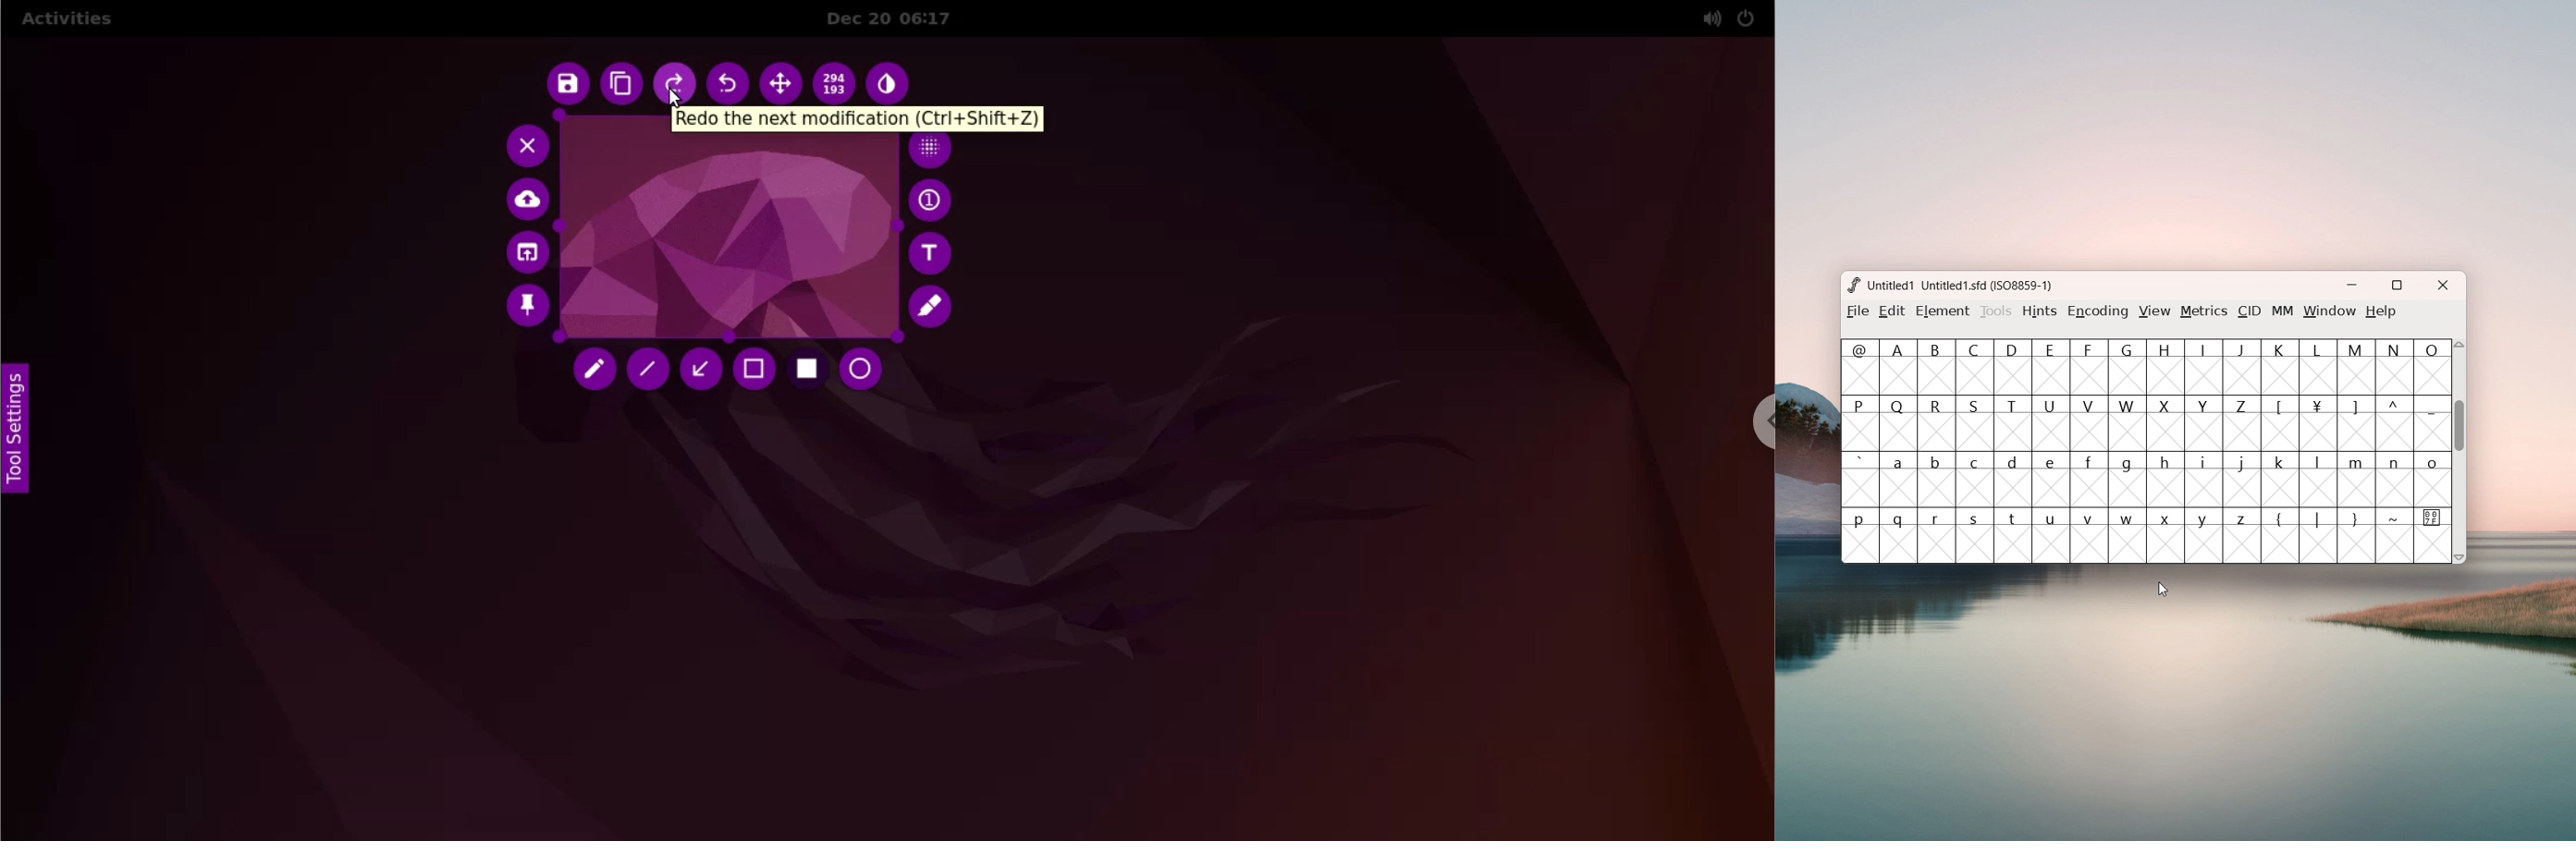 This screenshot has width=2576, height=868. I want to click on z, so click(2243, 536).